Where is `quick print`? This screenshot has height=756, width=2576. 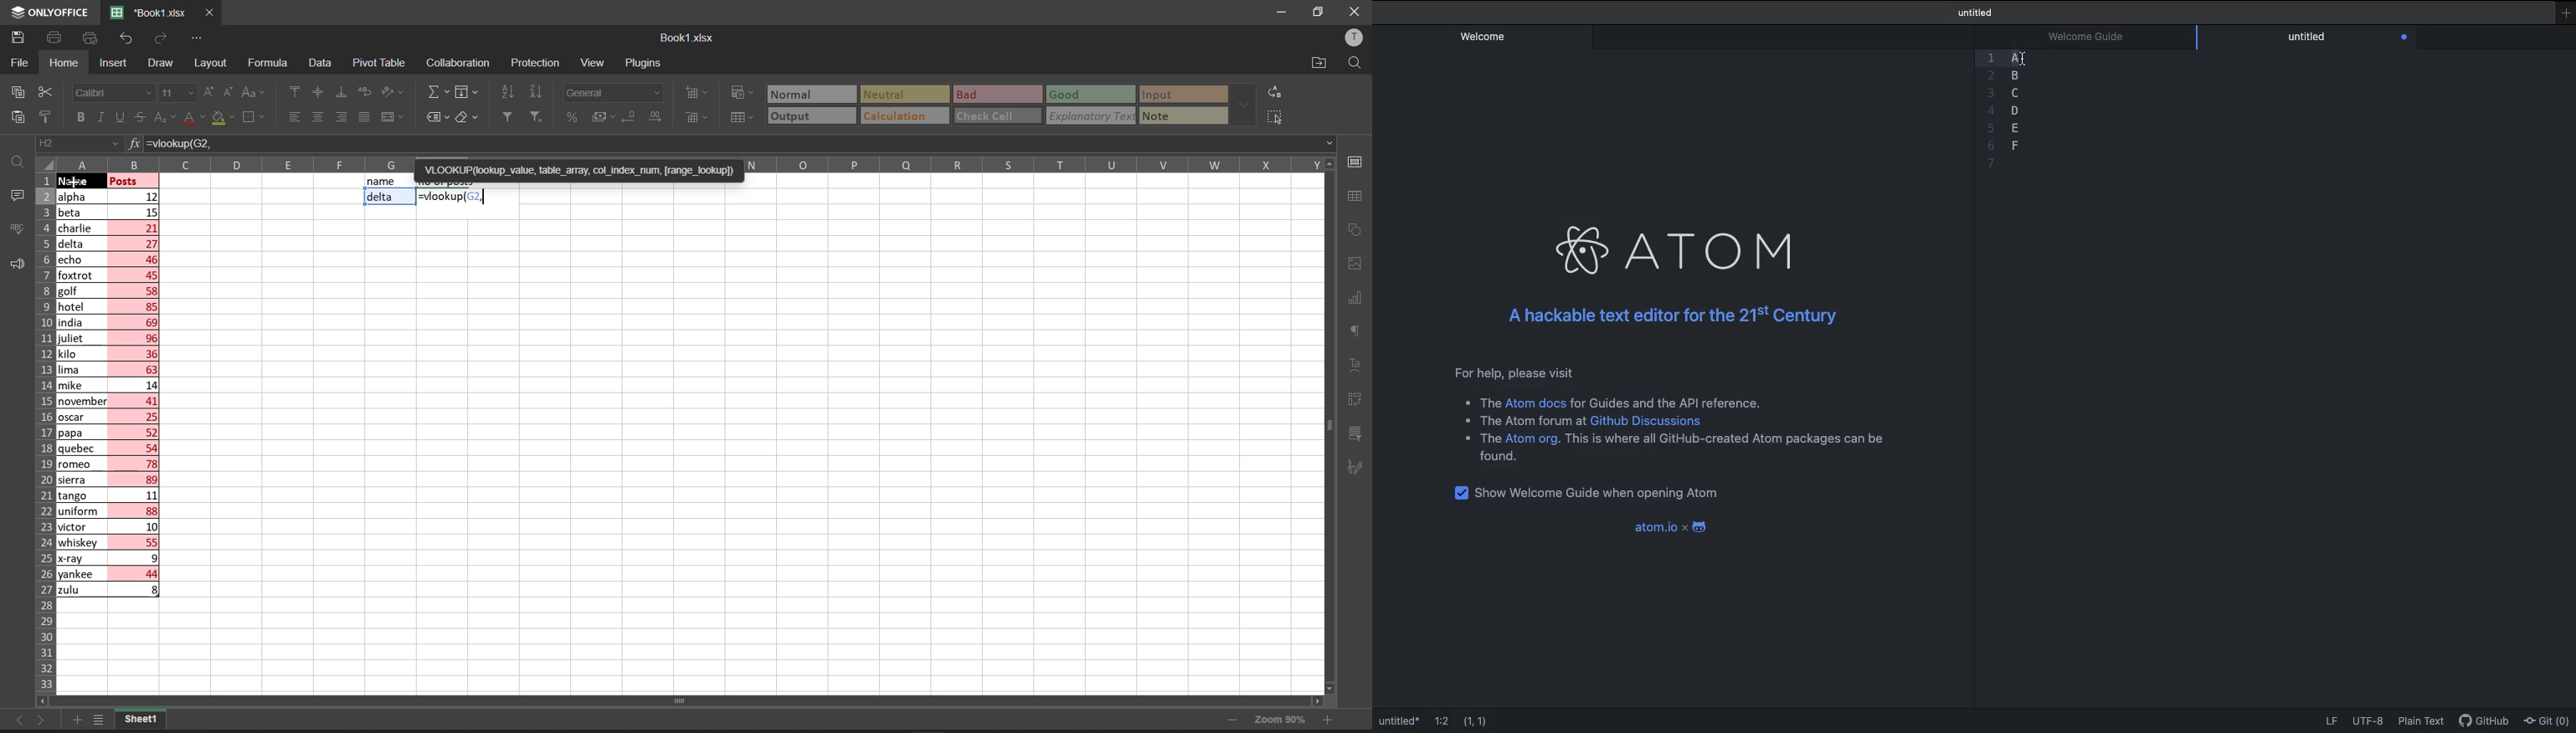
quick print is located at coordinates (89, 36).